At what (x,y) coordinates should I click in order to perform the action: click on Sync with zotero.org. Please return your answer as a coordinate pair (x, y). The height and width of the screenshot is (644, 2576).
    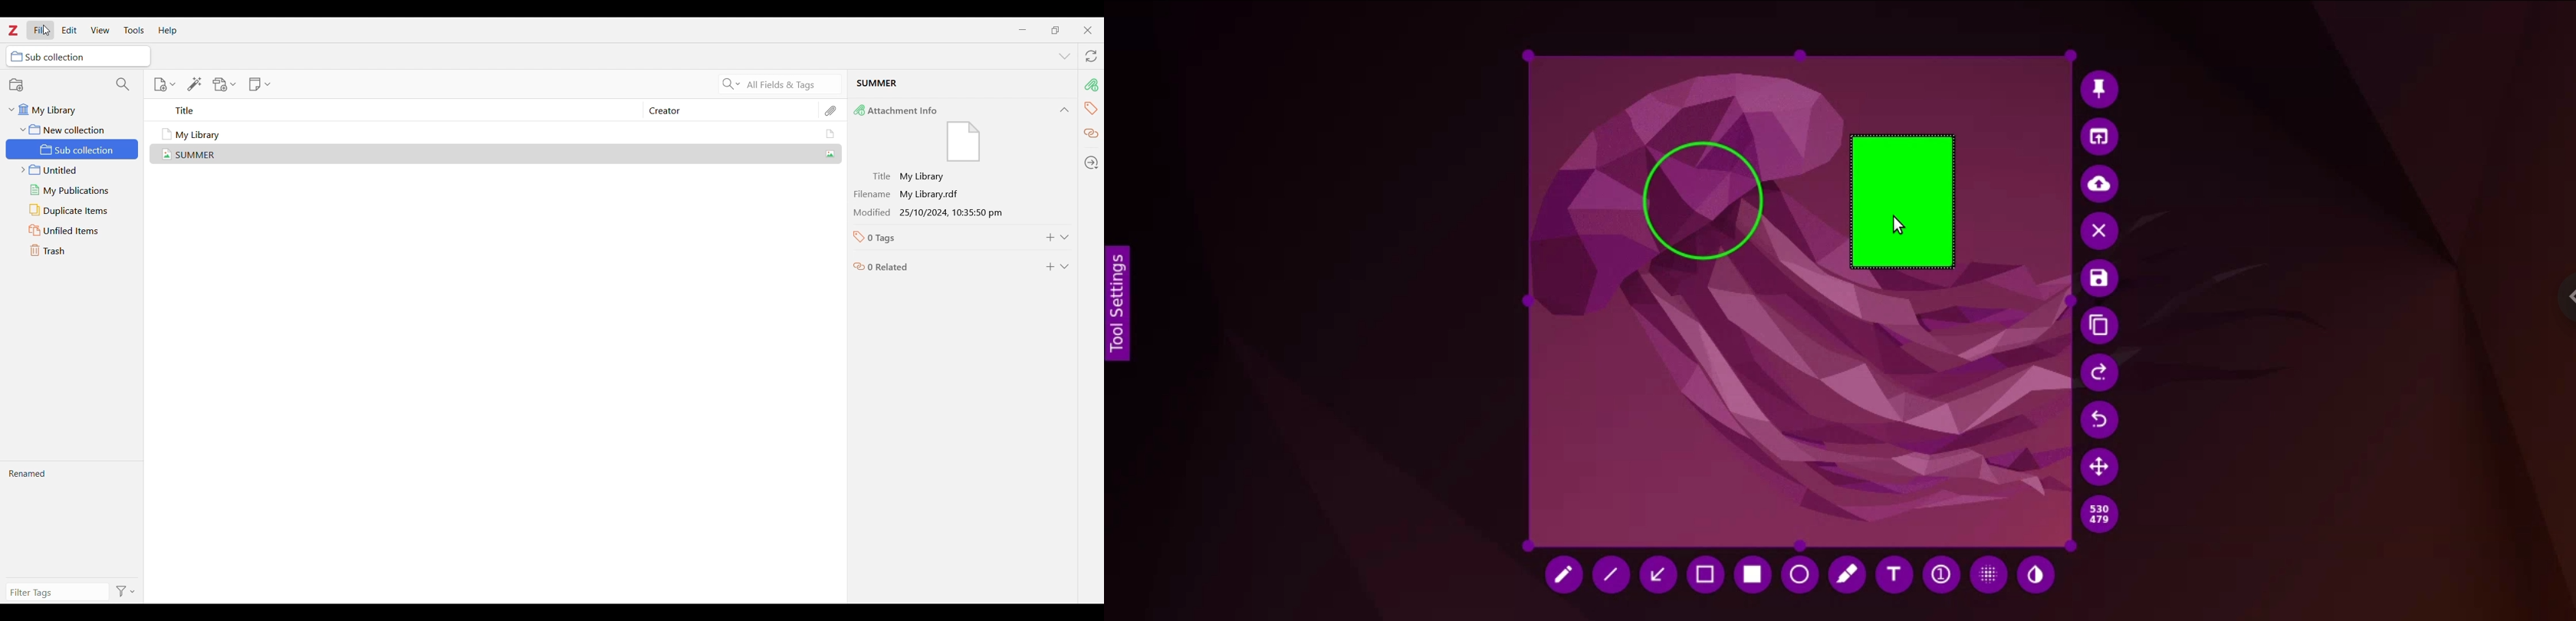
    Looking at the image, I should click on (1092, 56).